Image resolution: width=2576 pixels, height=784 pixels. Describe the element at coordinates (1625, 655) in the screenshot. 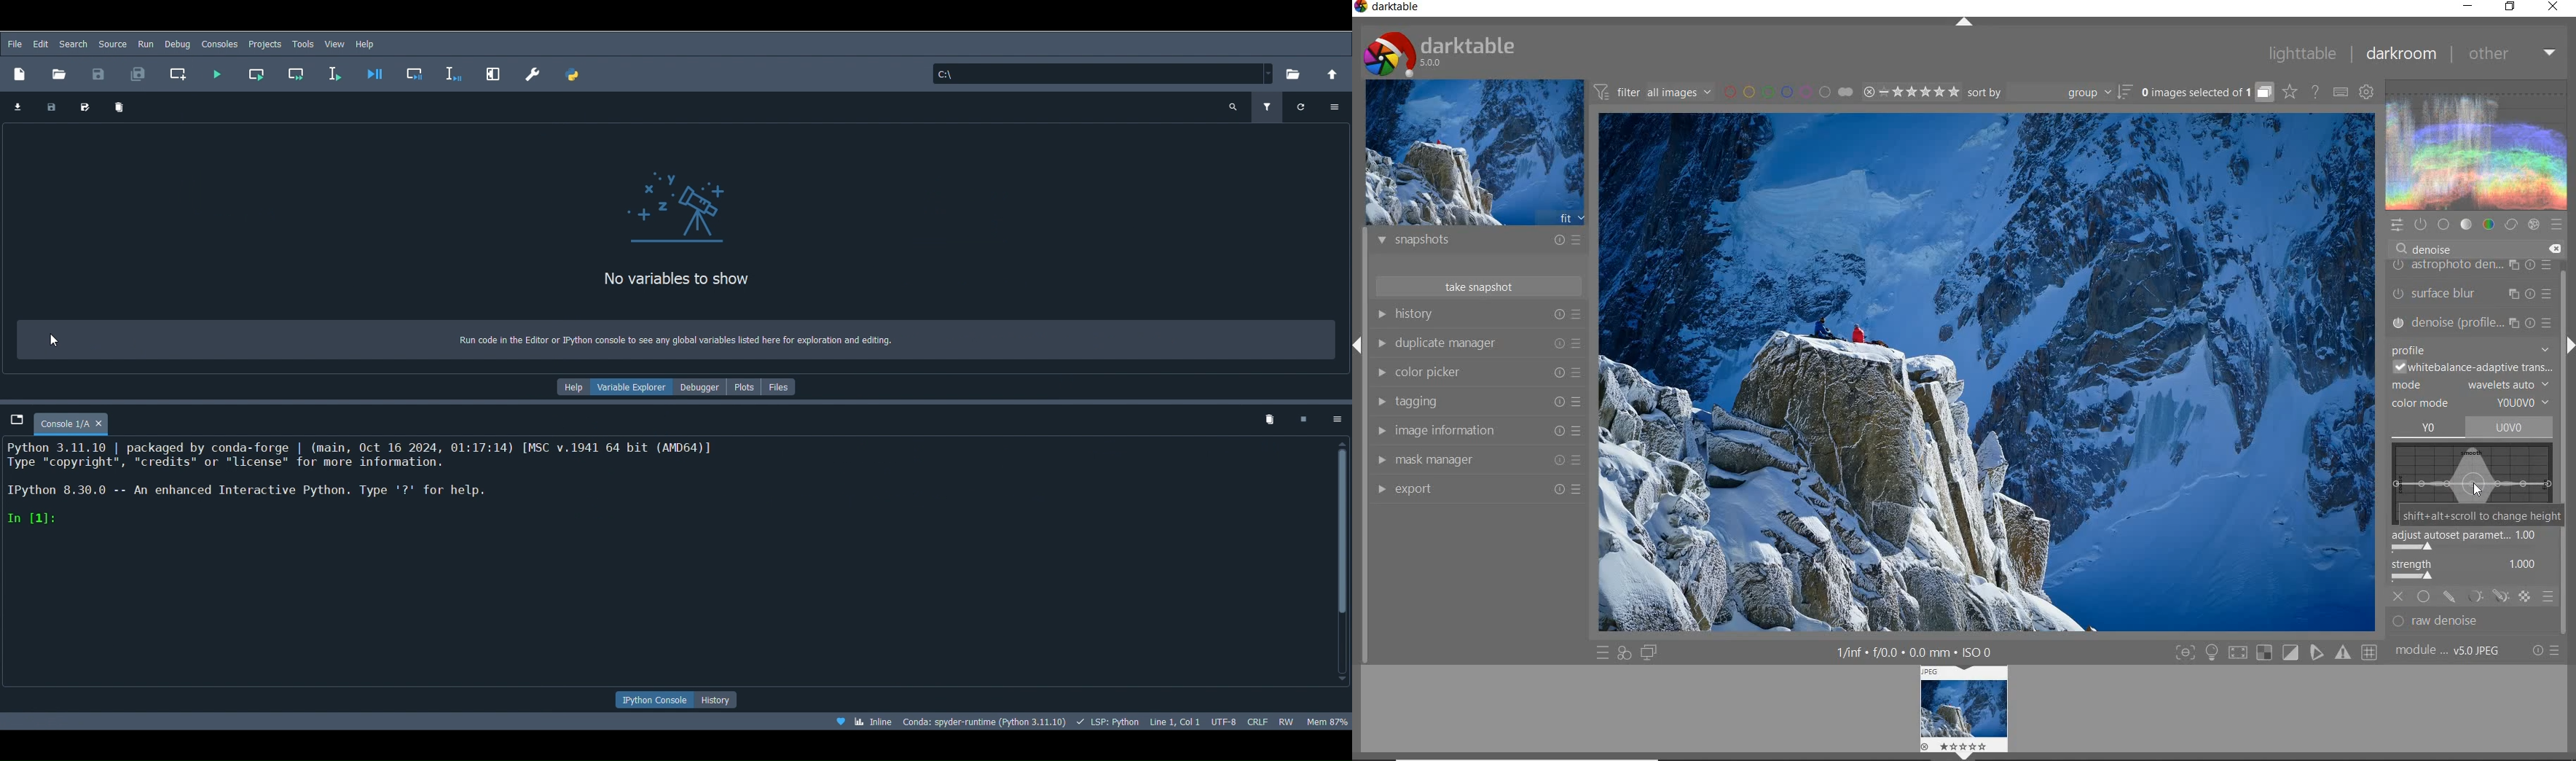

I see `quick access for applying any of your styles` at that location.